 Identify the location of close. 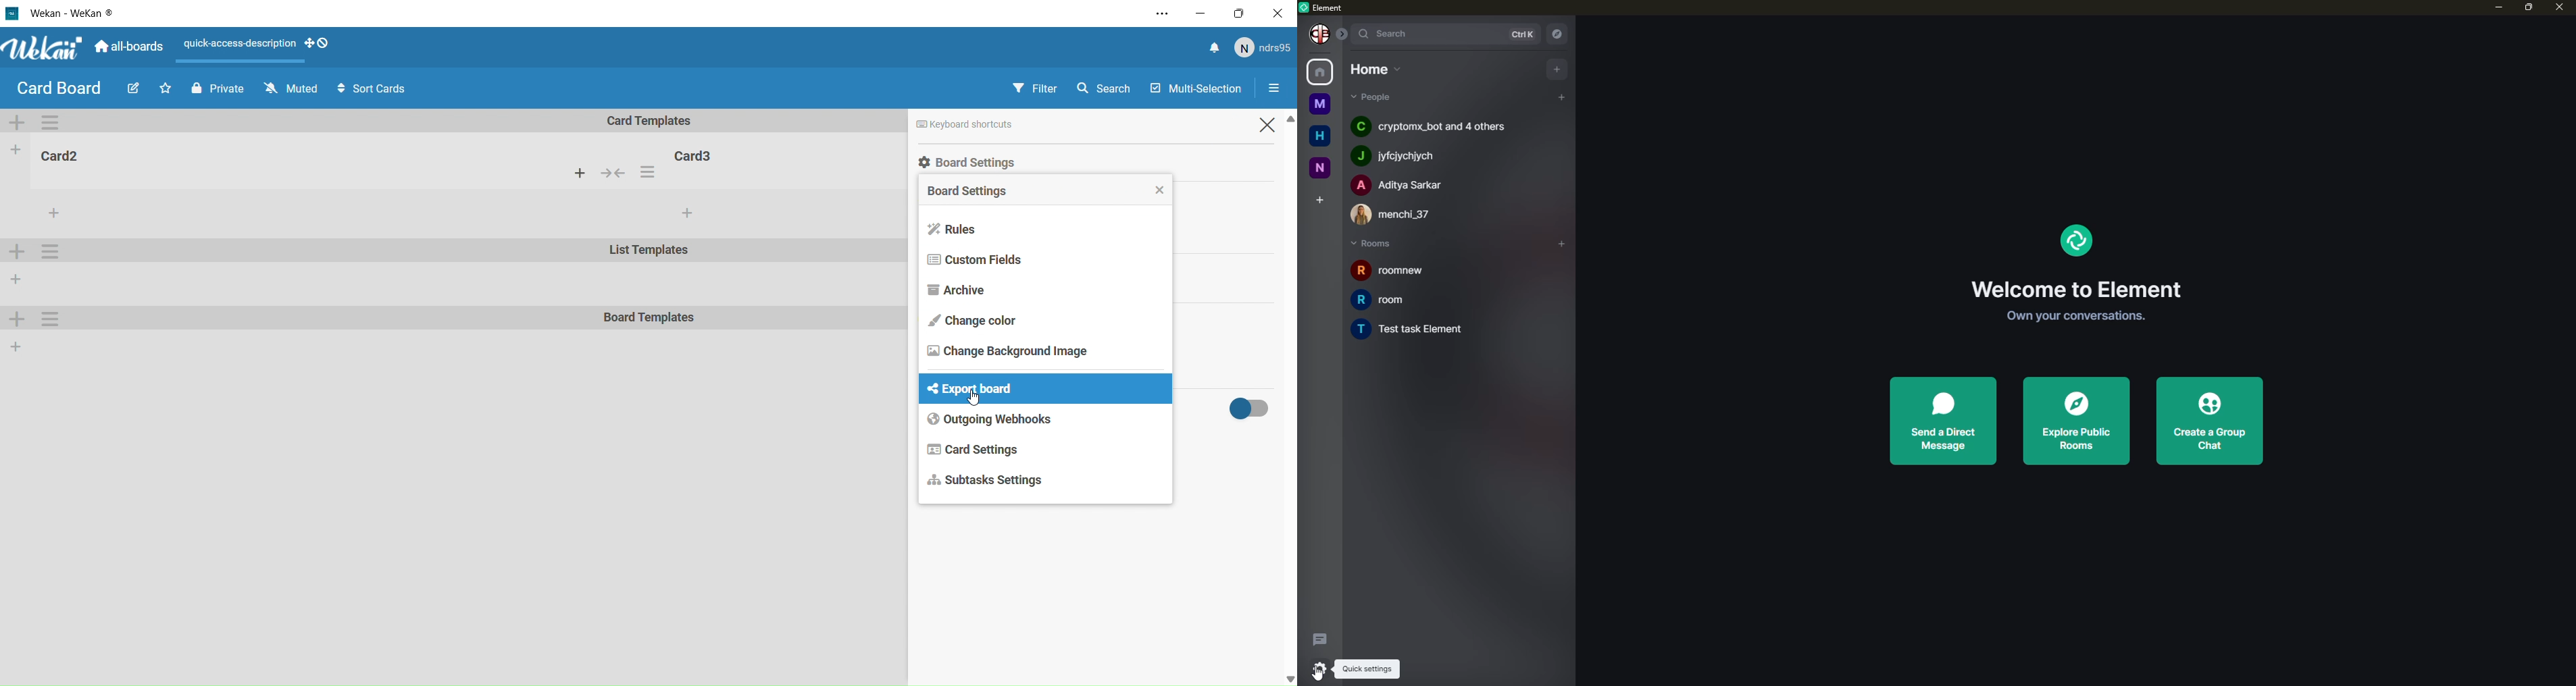
(2561, 8).